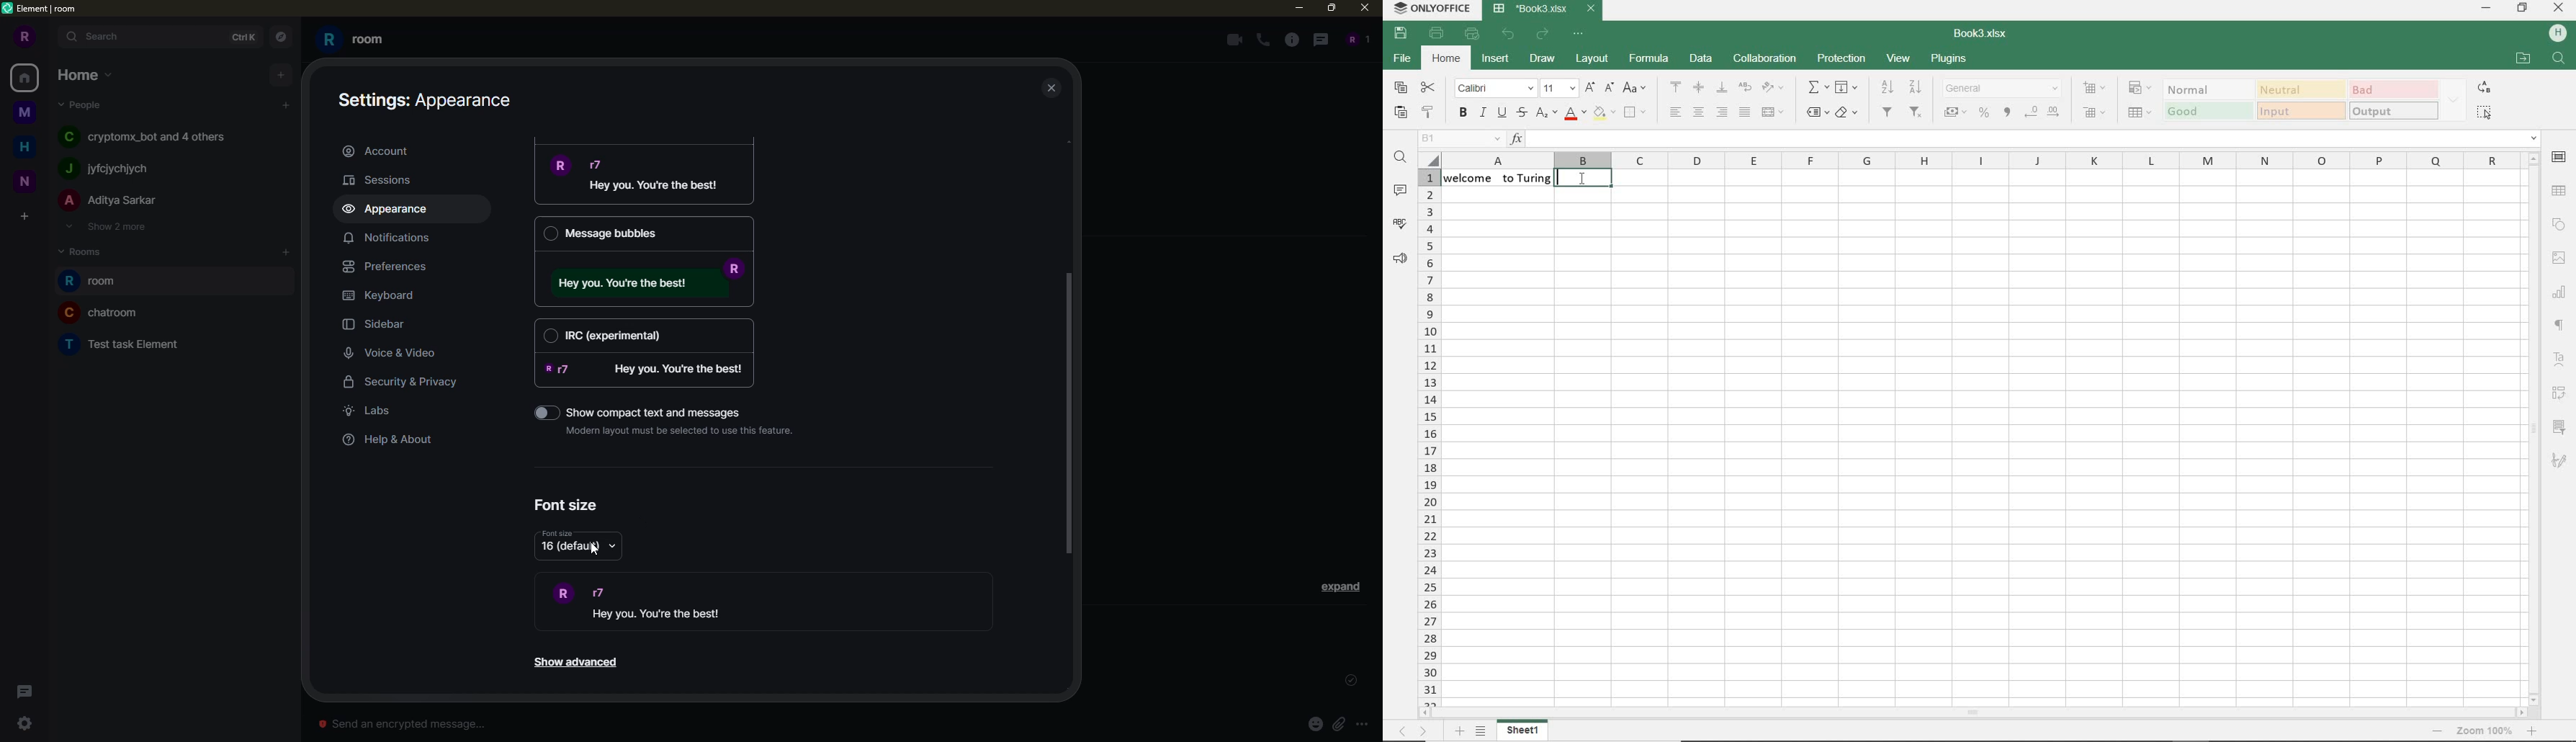  Describe the element at coordinates (2561, 459) in the screenshot. I see `signature` at that location.